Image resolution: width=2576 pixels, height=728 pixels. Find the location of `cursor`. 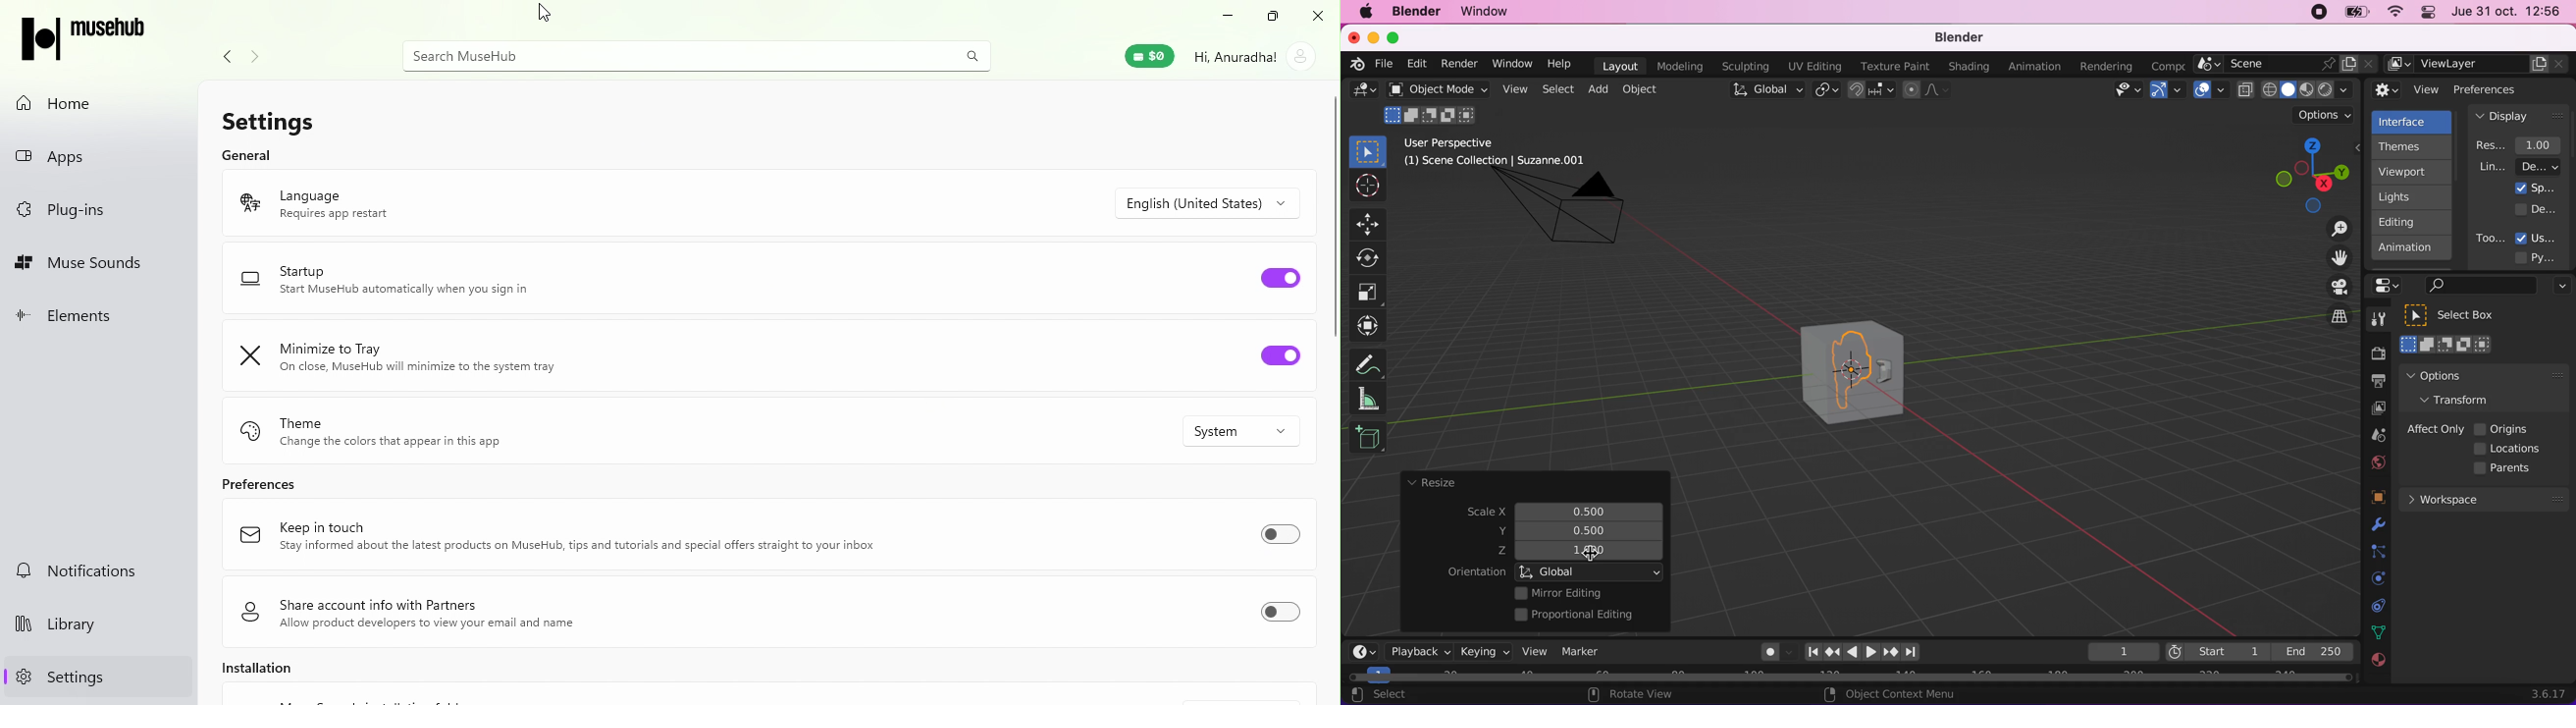

cursor is located at coordinates (1592, 554).